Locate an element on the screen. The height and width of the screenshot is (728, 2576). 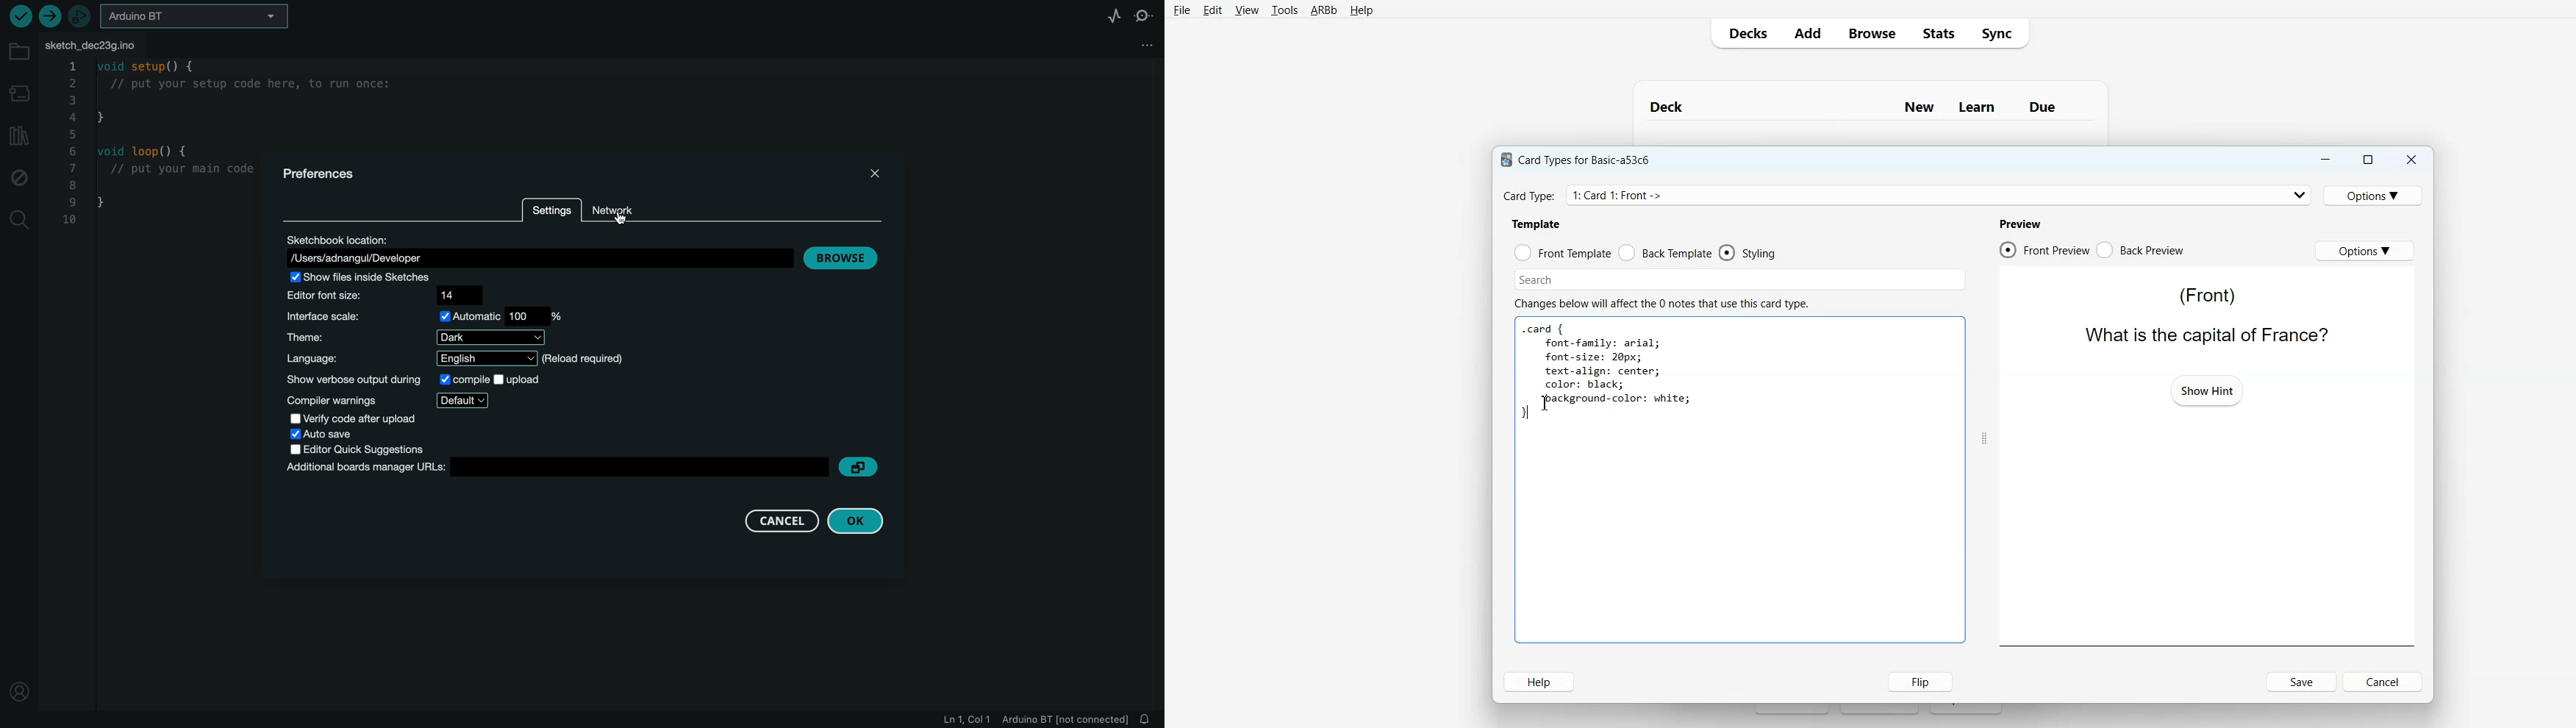
Decks is located at coordinates (1745, 33).